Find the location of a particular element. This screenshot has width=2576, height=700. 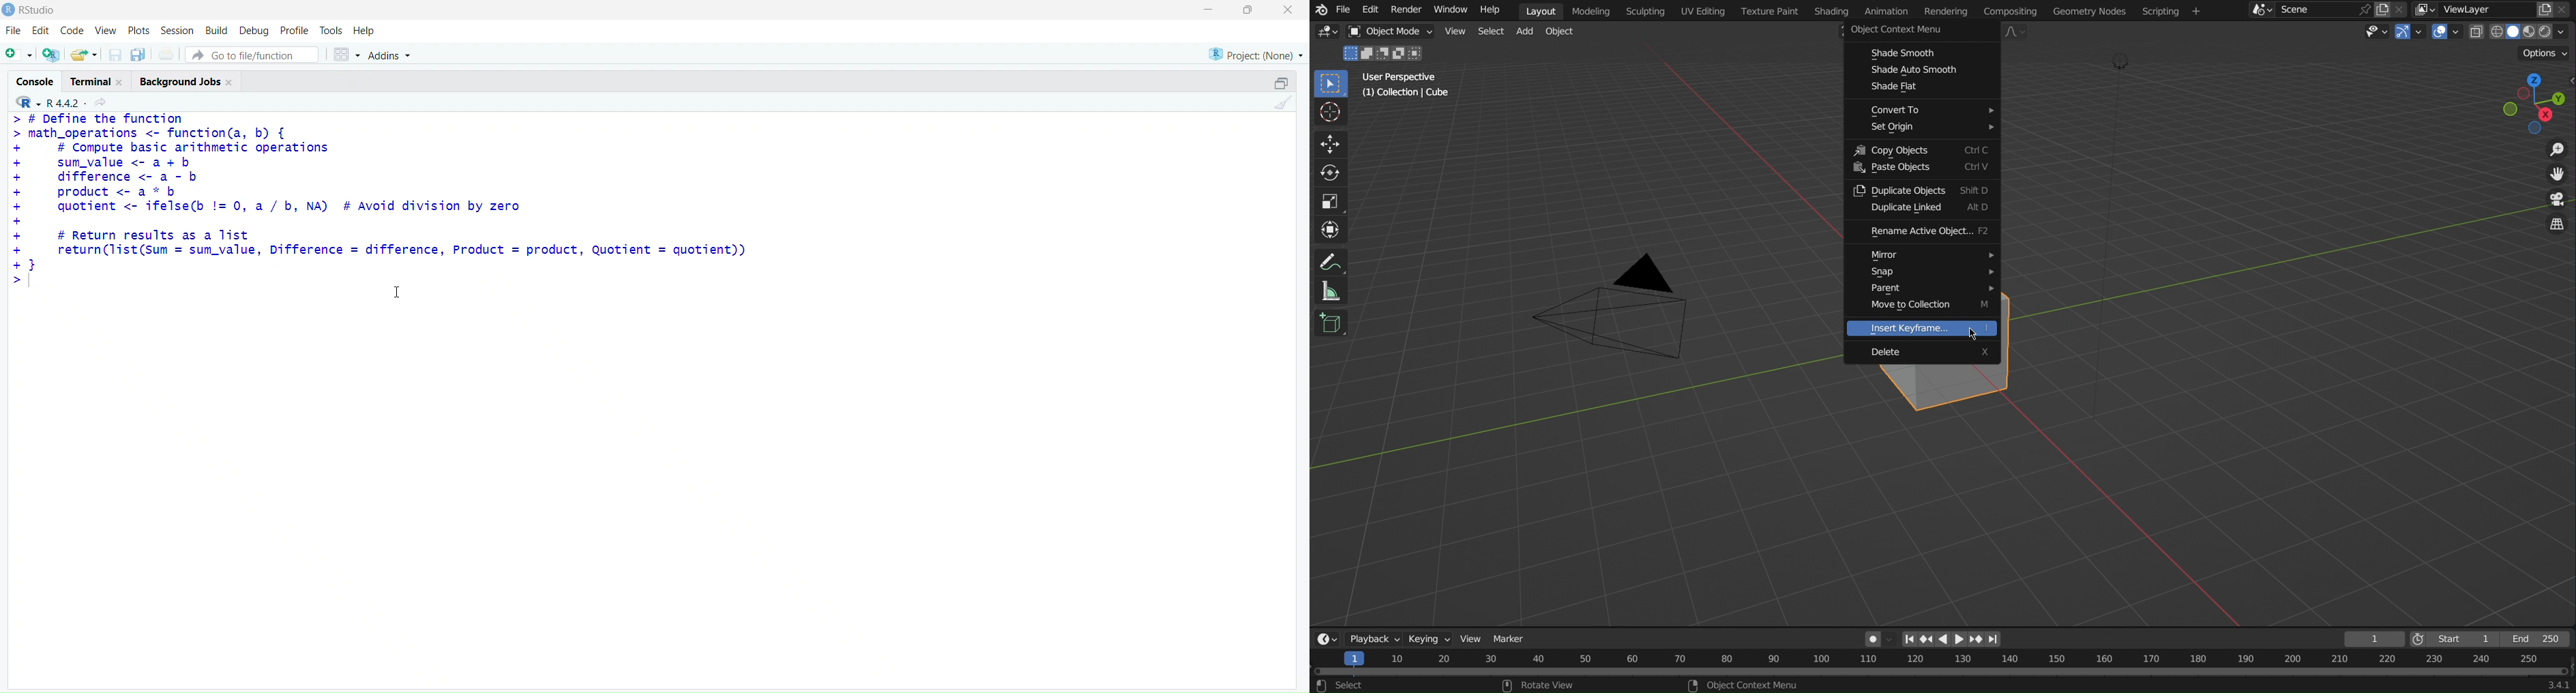

RStudio is located at coordinates (31, 10).